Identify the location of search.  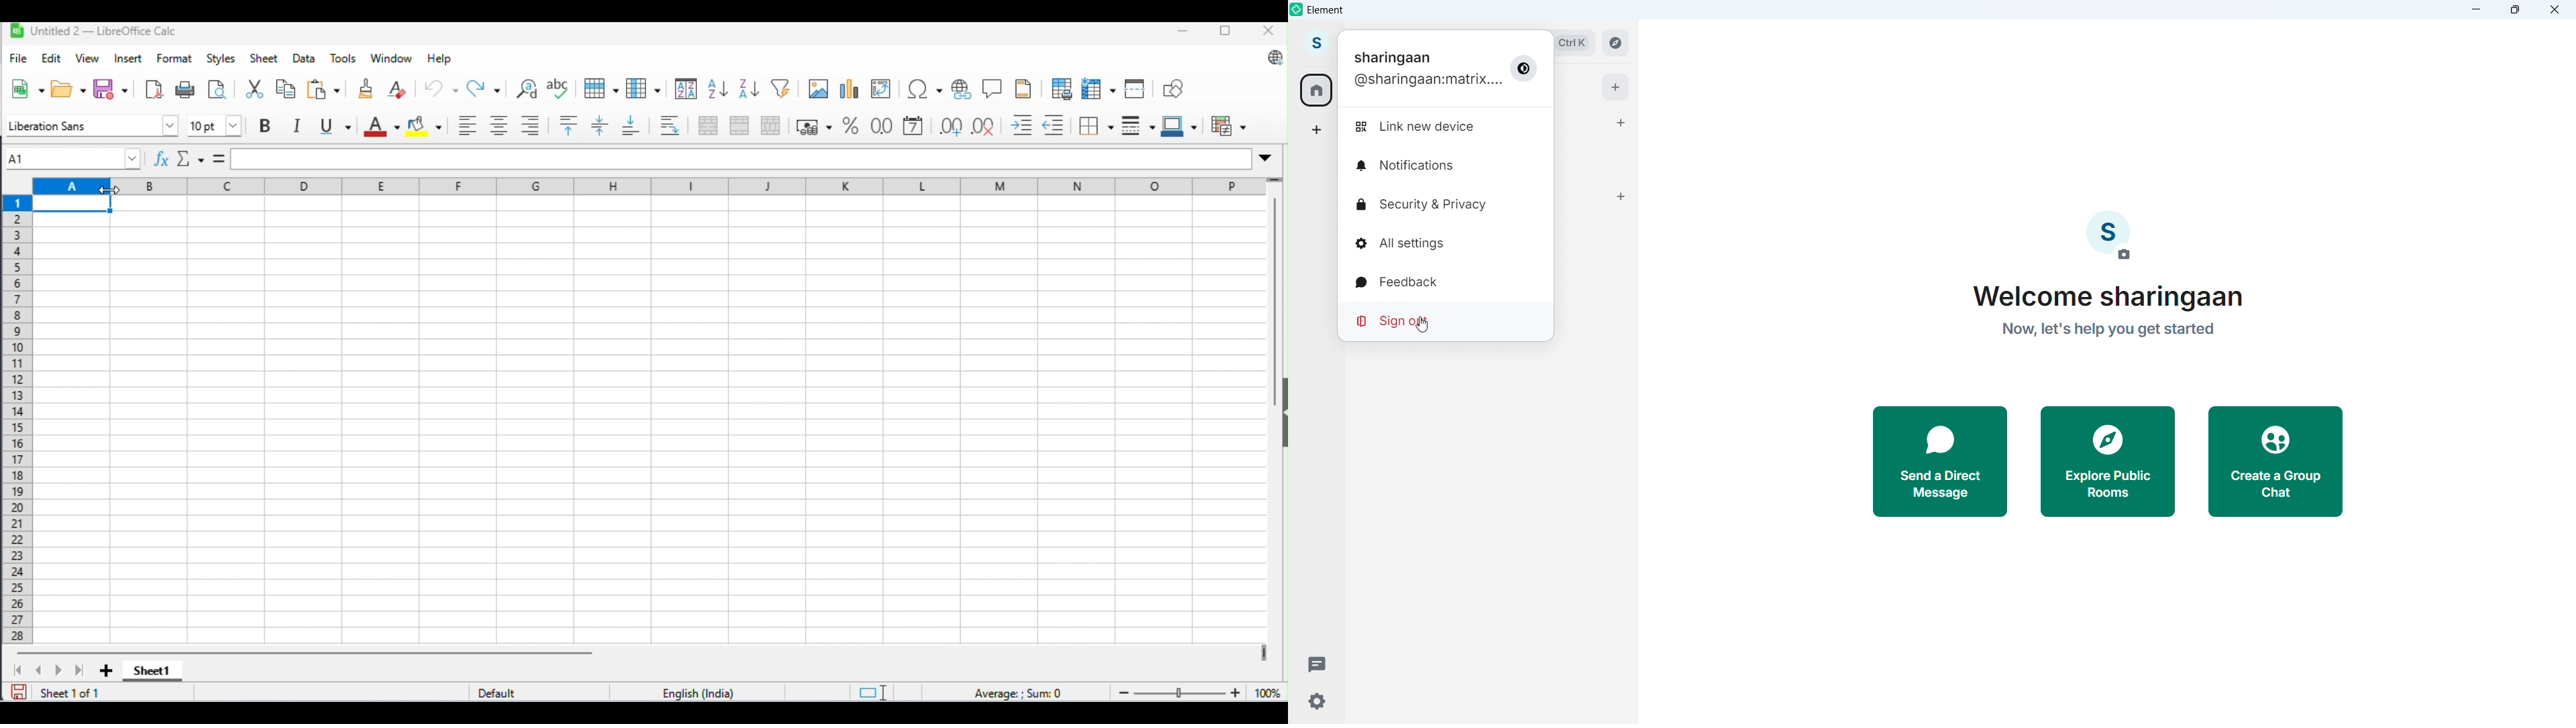
(1574, 42).